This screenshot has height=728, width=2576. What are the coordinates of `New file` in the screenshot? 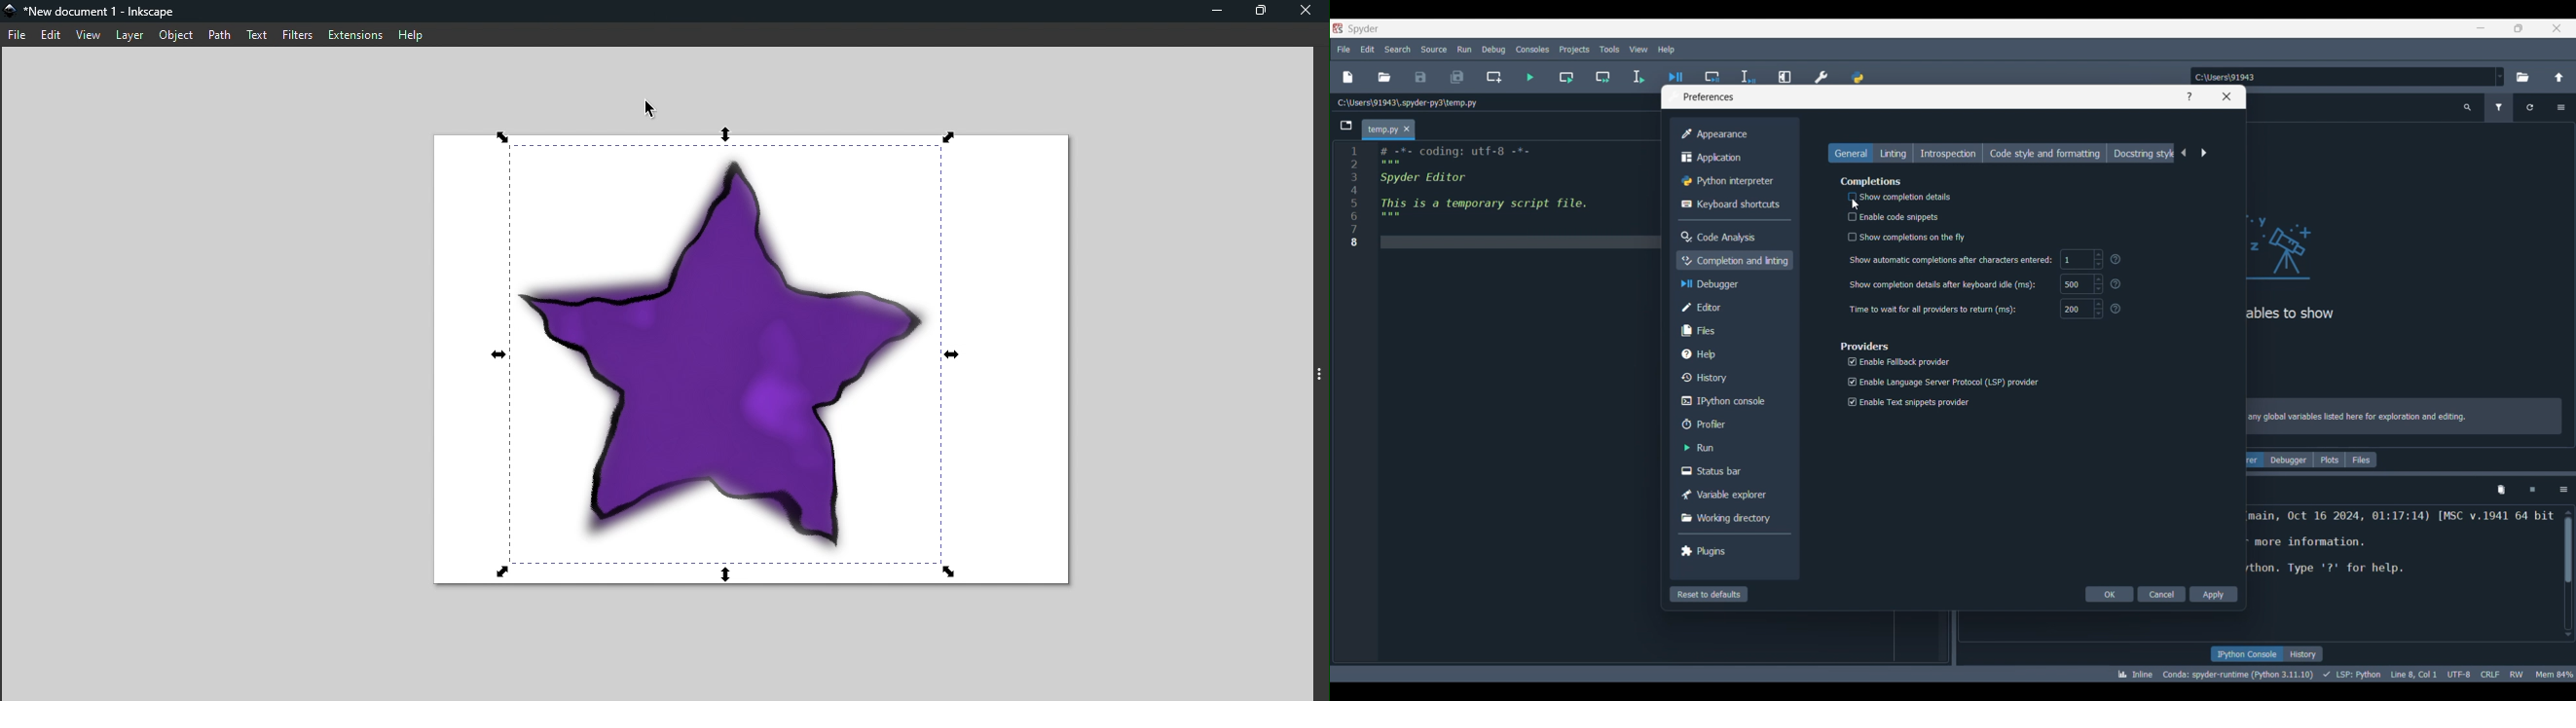 It's located at (1347, 77).